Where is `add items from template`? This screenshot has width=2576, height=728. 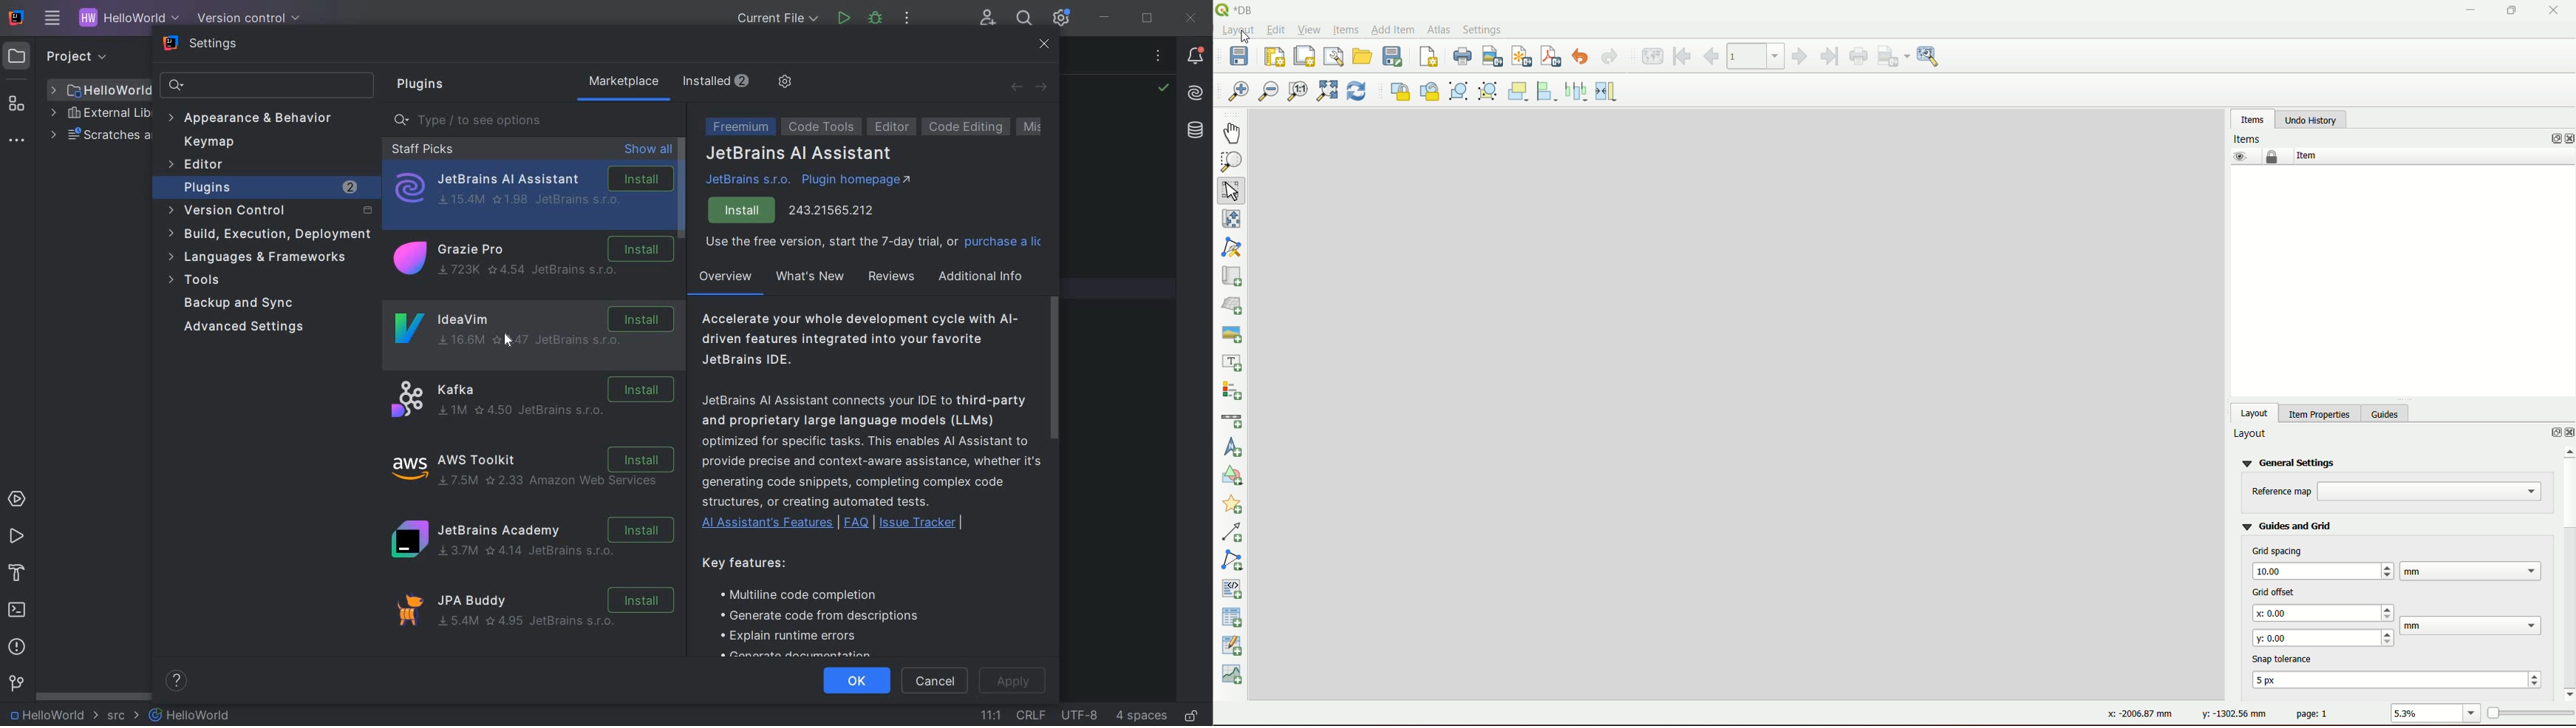 add items from template is located at coordinates (1363, 56).